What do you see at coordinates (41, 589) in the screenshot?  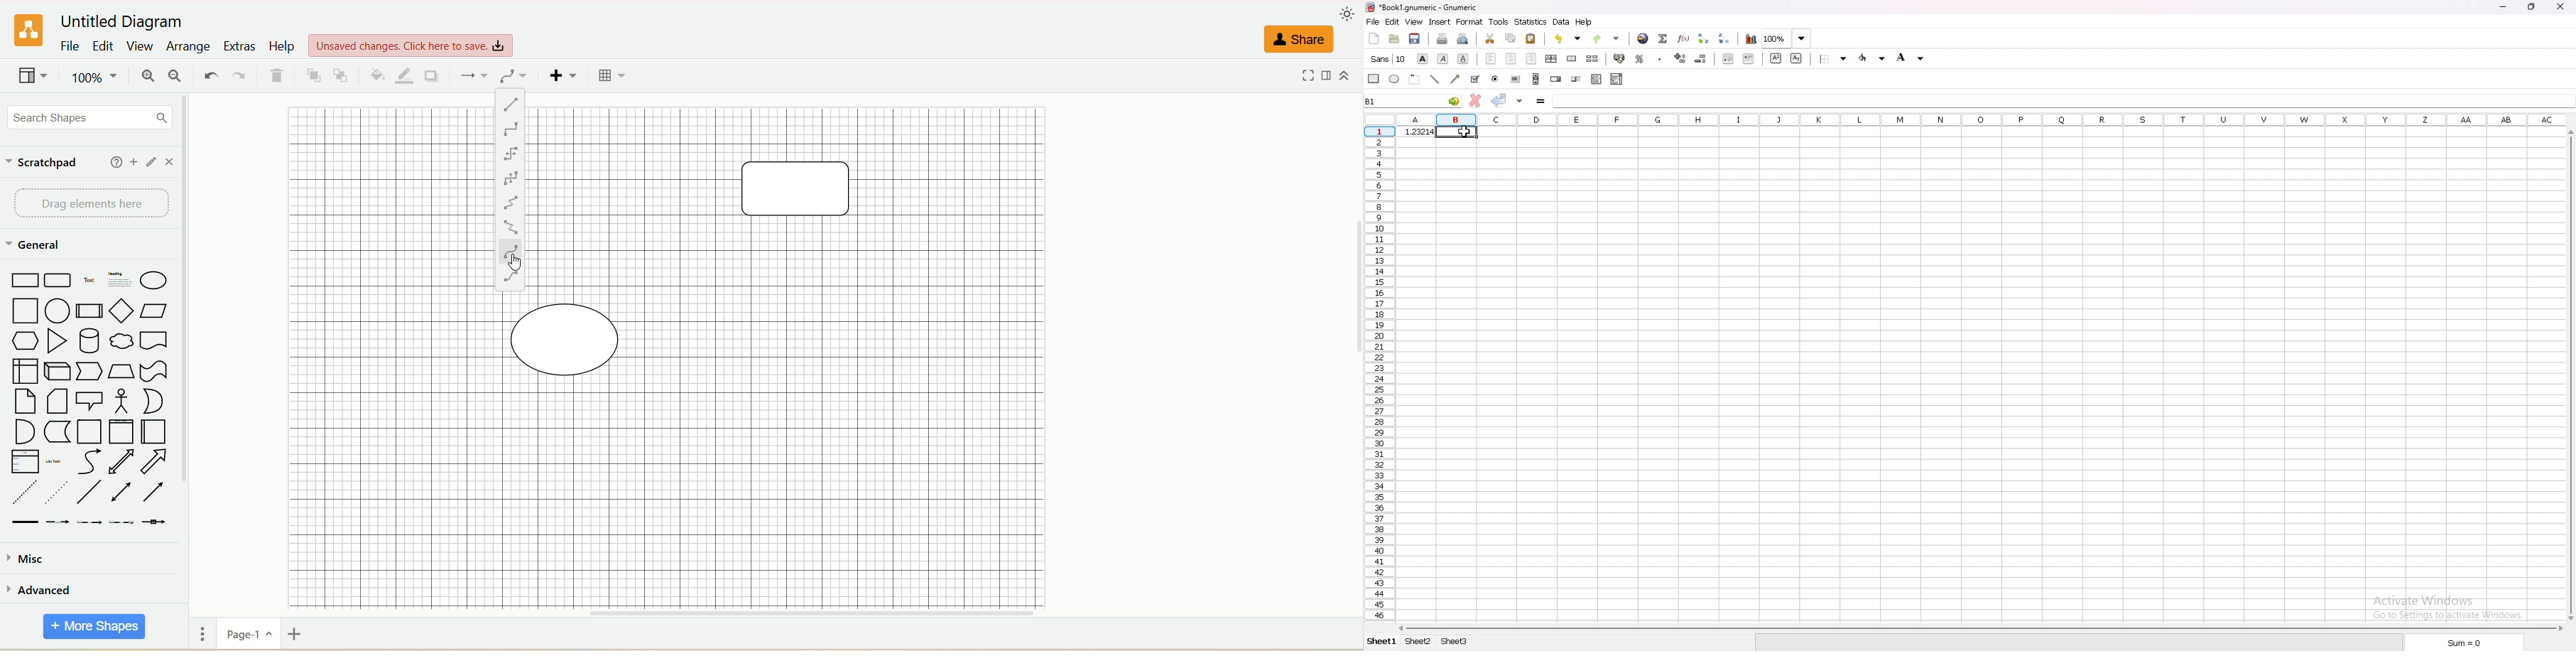 I see `advanced` at bounding box center [41, 589].